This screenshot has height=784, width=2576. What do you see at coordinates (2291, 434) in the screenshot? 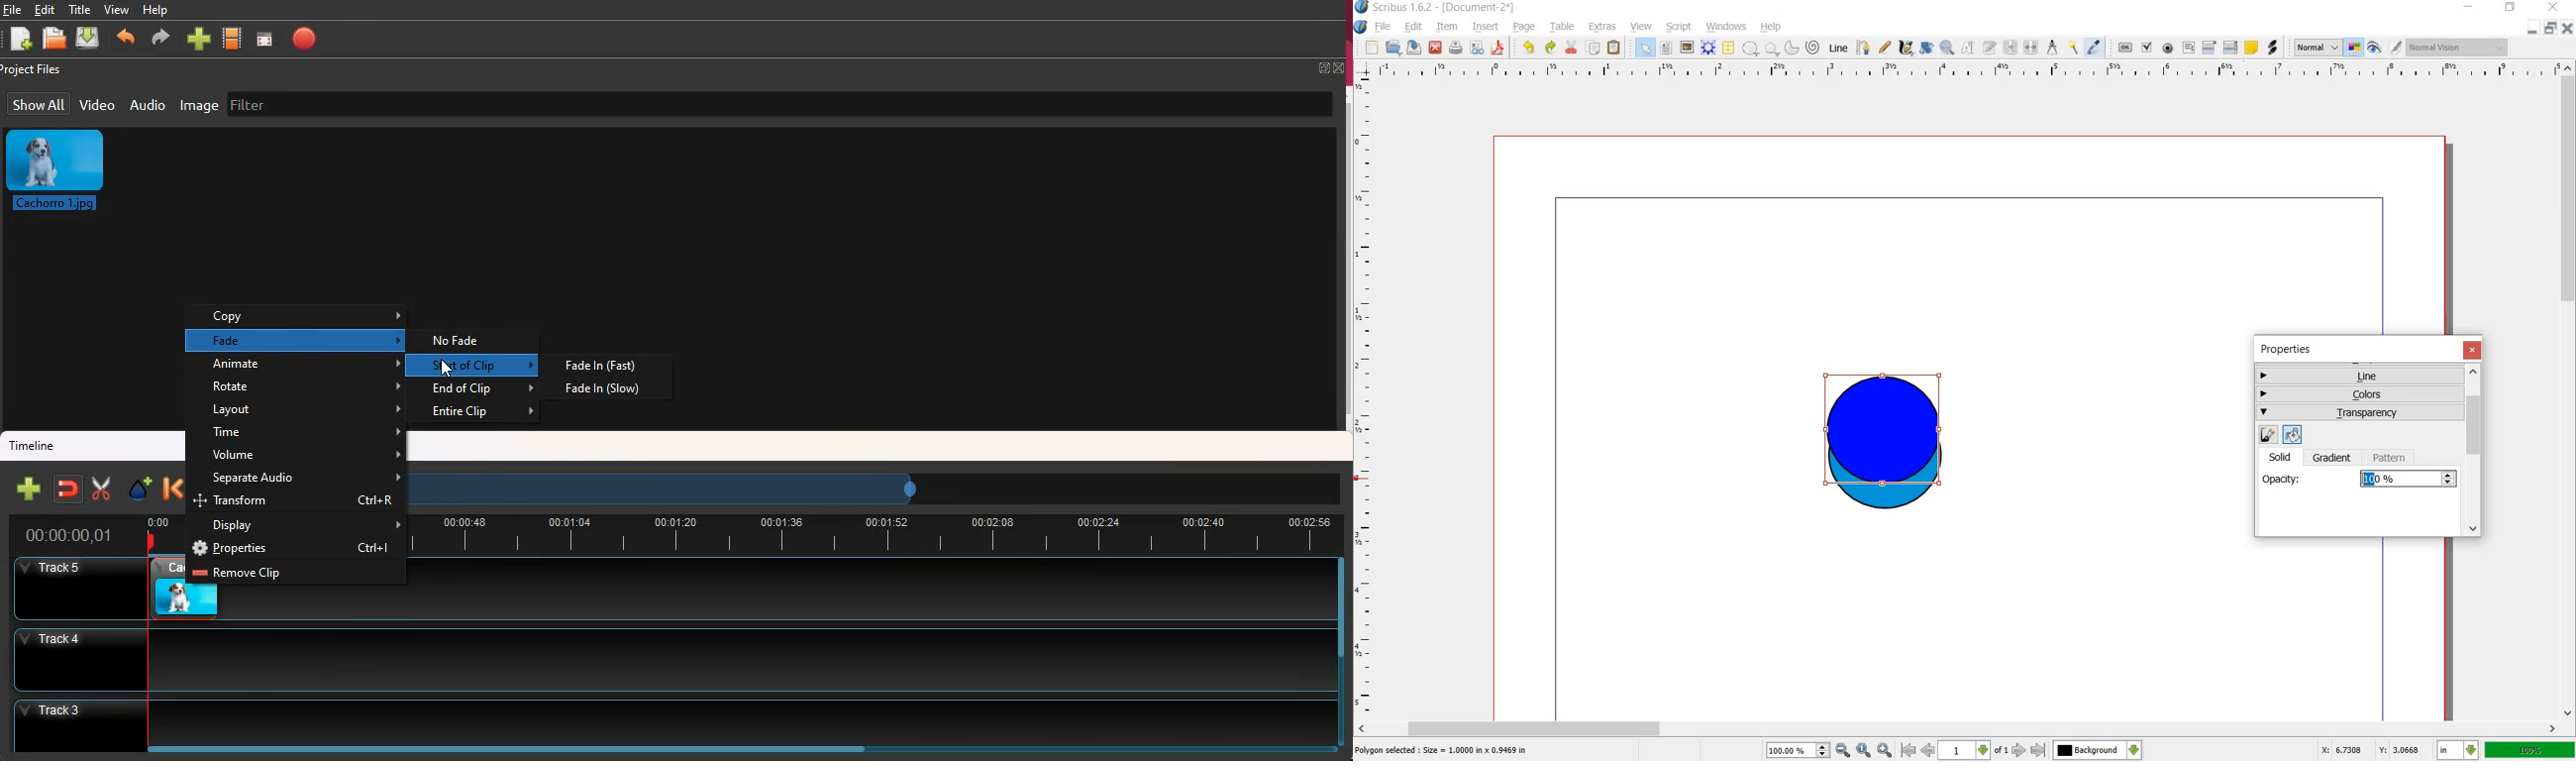
I see `edit fill color properties` at bounding box center [2291, 434].